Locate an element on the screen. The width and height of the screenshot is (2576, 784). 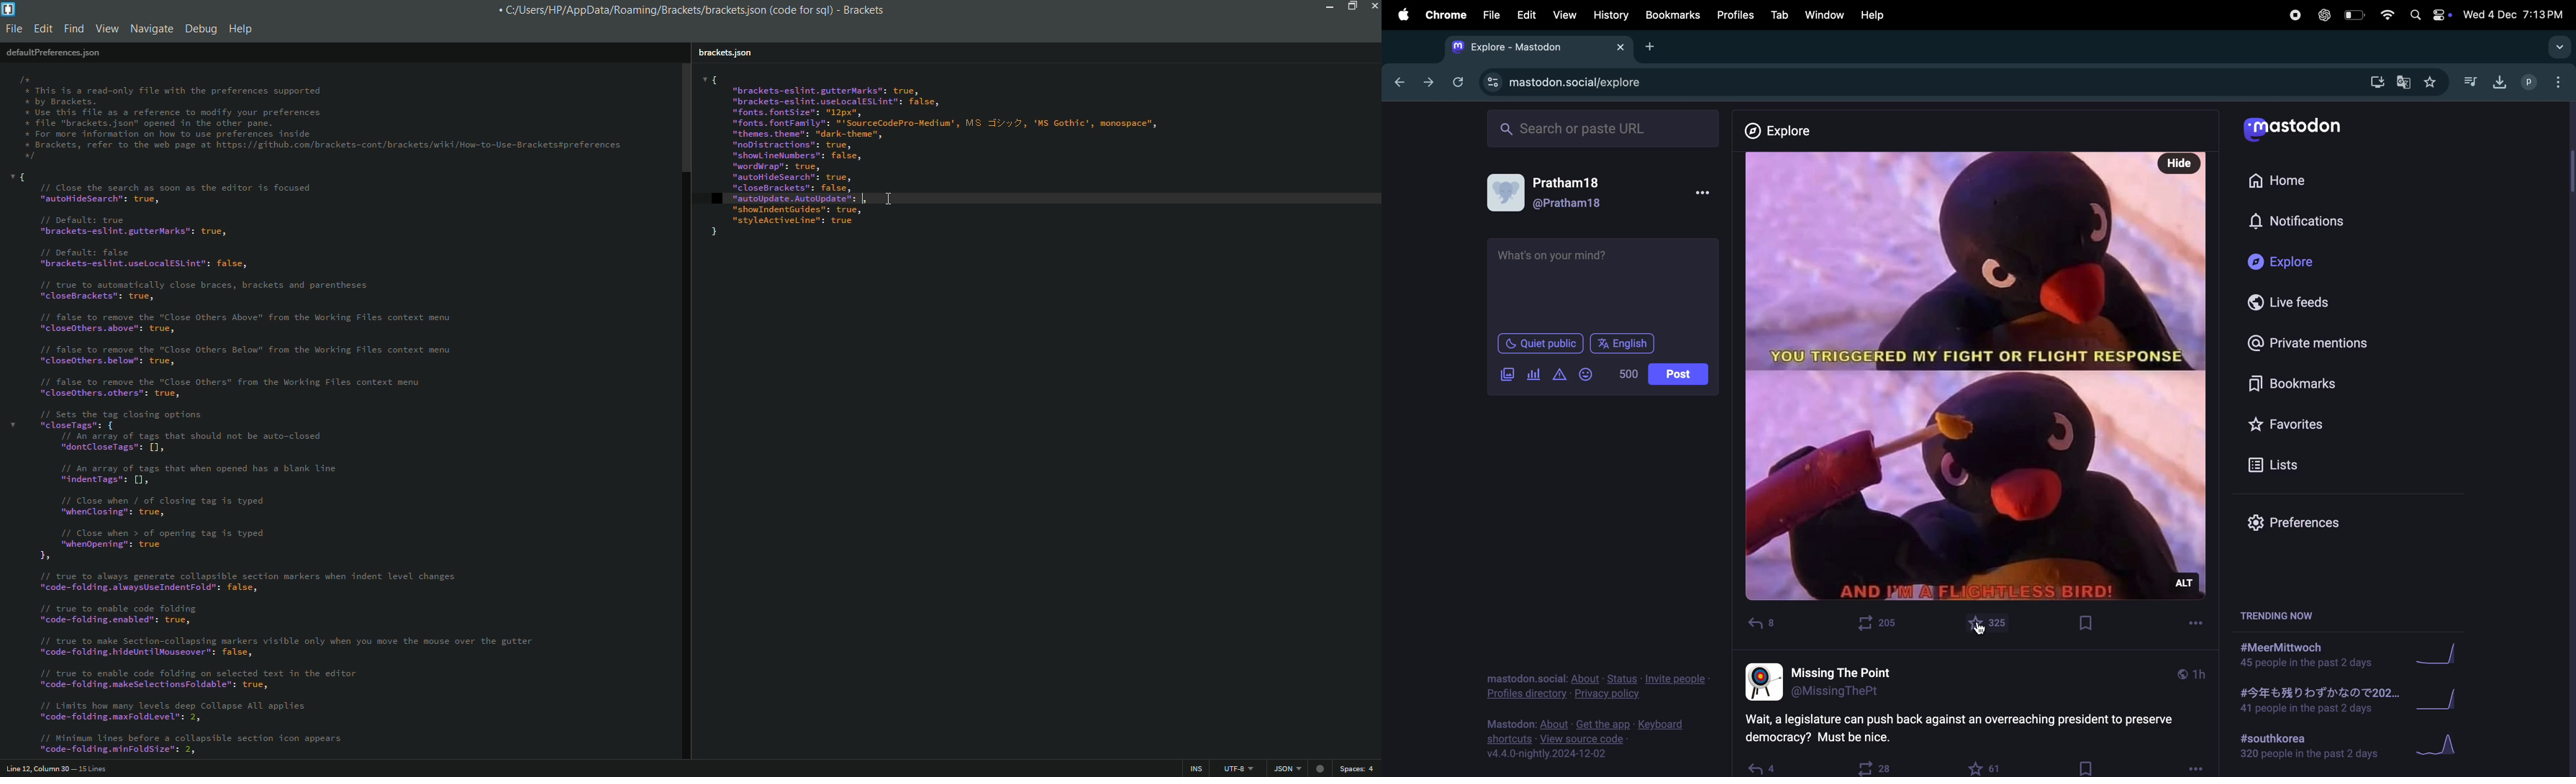
help menu is located at coordinates (242, 29).